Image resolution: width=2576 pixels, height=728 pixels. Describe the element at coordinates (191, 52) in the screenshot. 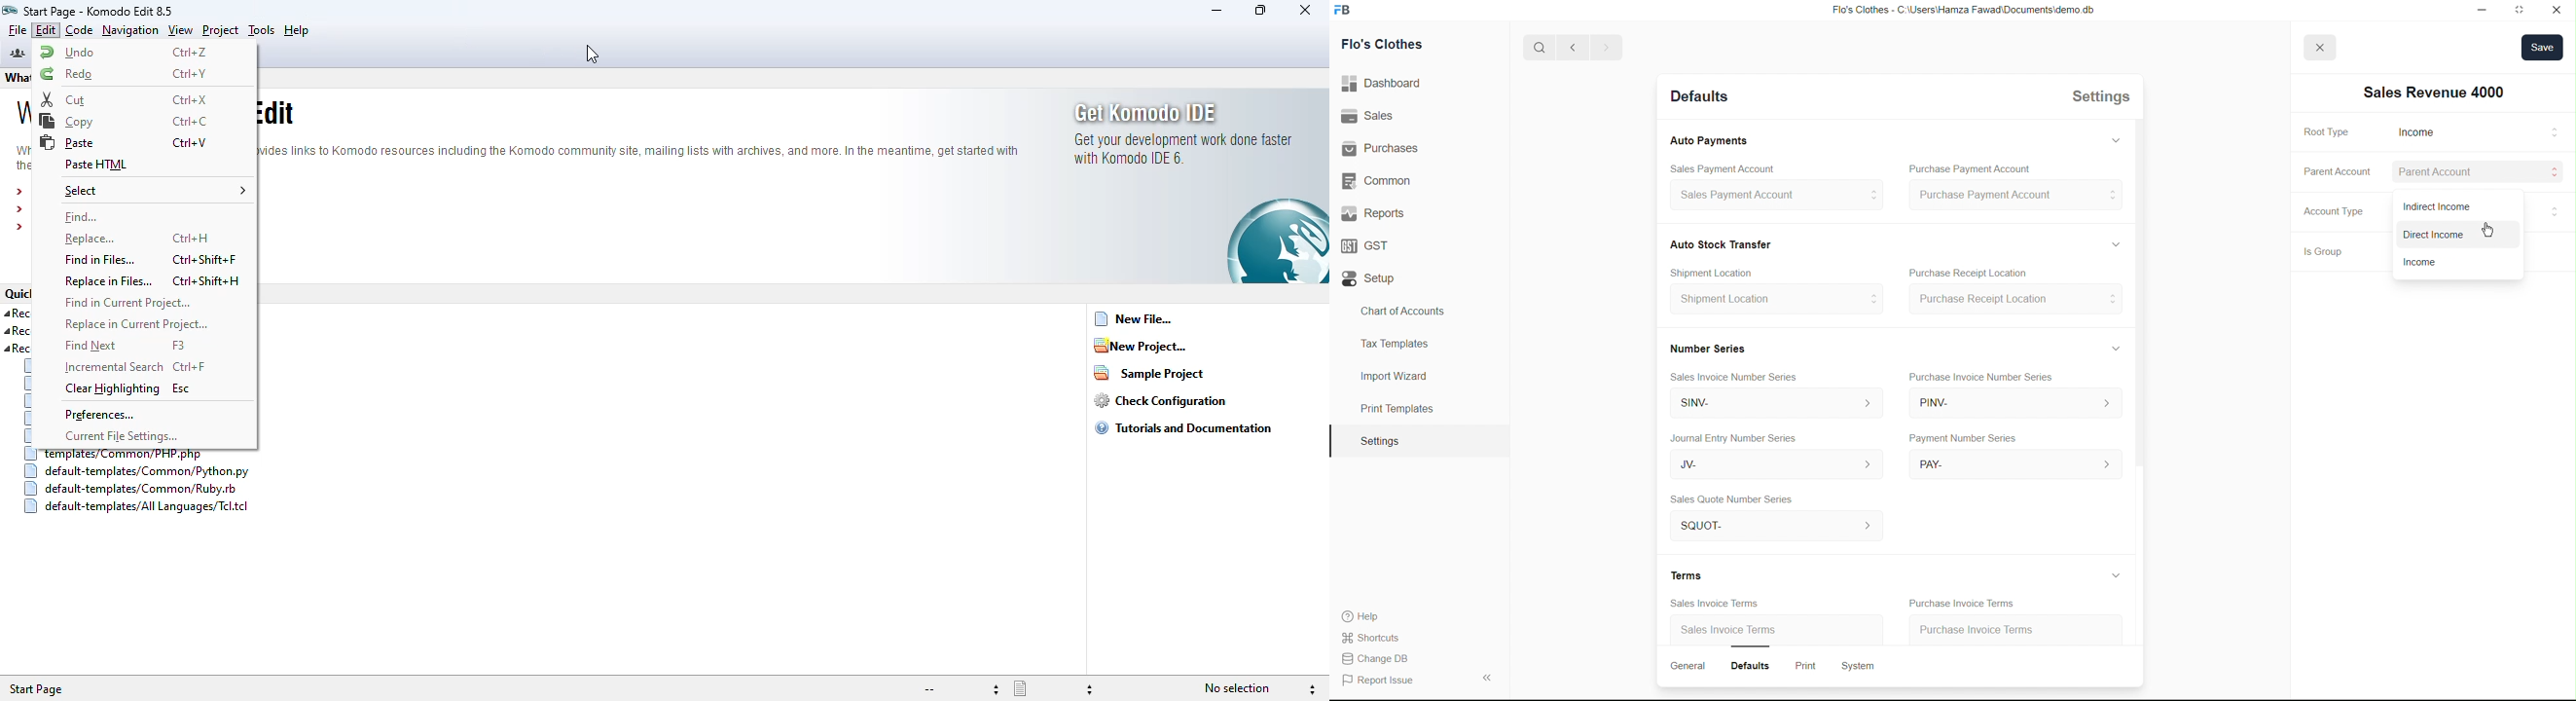

I see `shortcut for undo` at that location.